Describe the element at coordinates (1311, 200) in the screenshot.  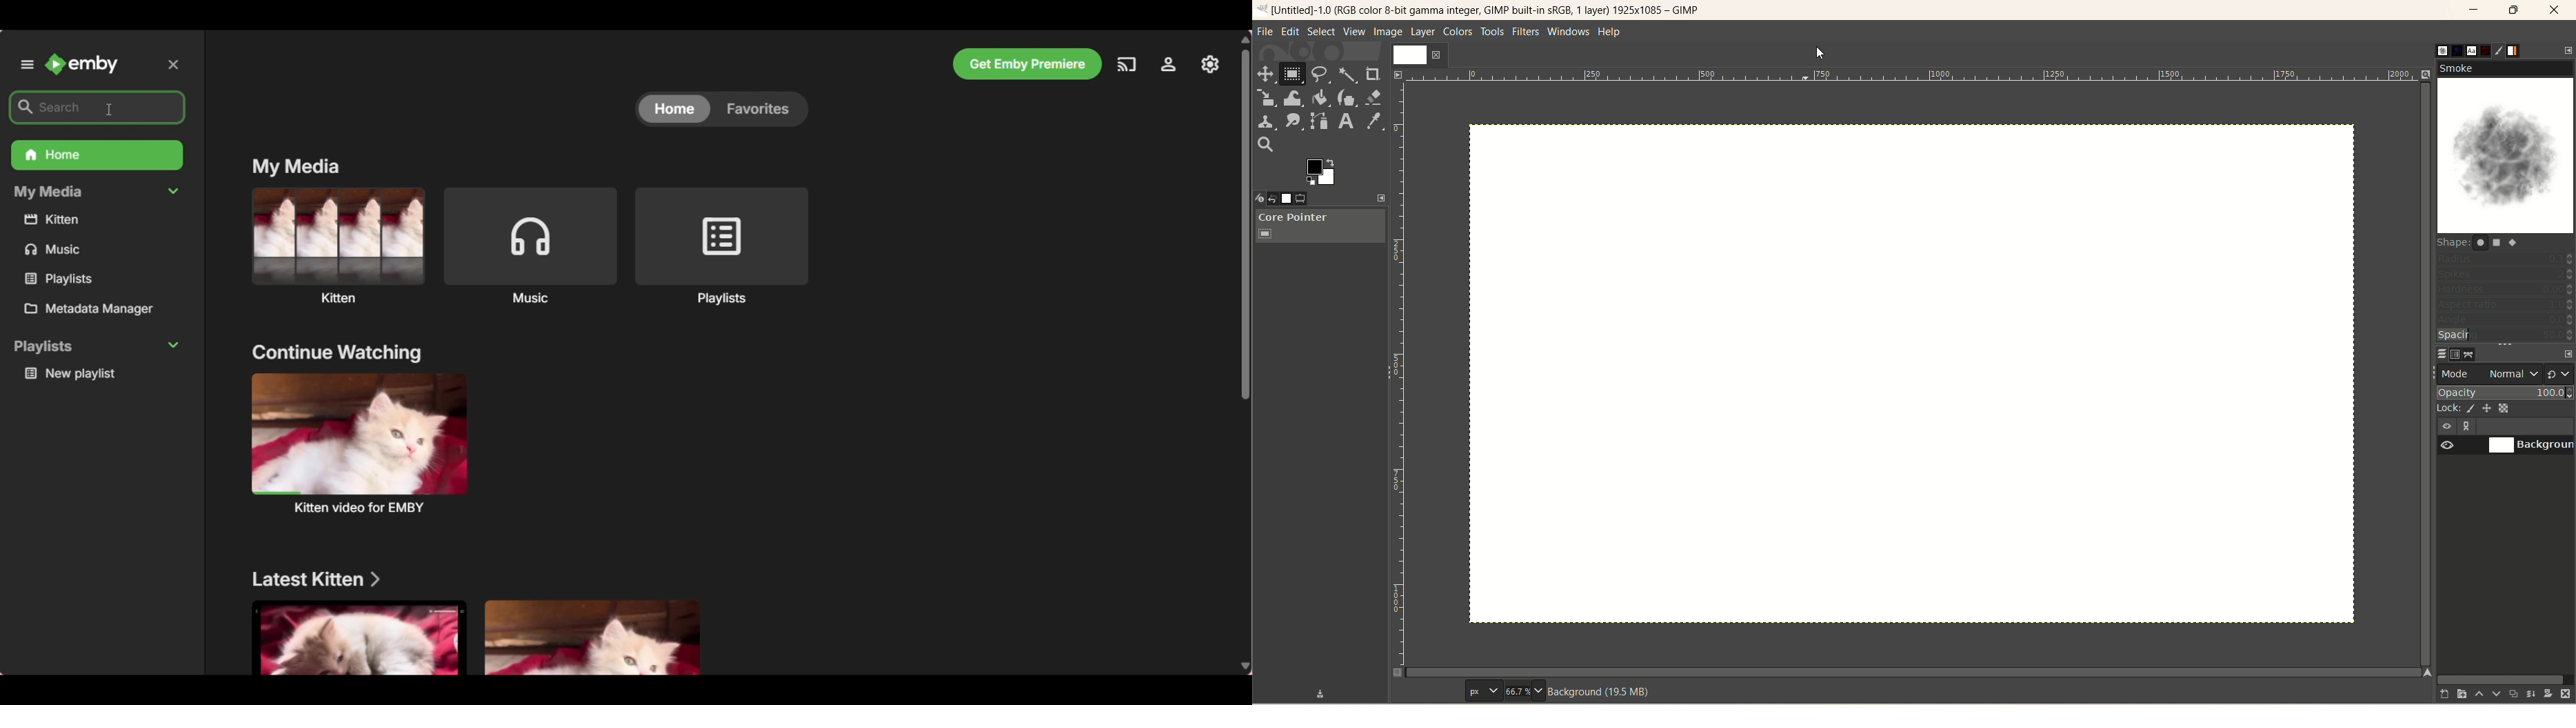
I see `tool option` at that location.